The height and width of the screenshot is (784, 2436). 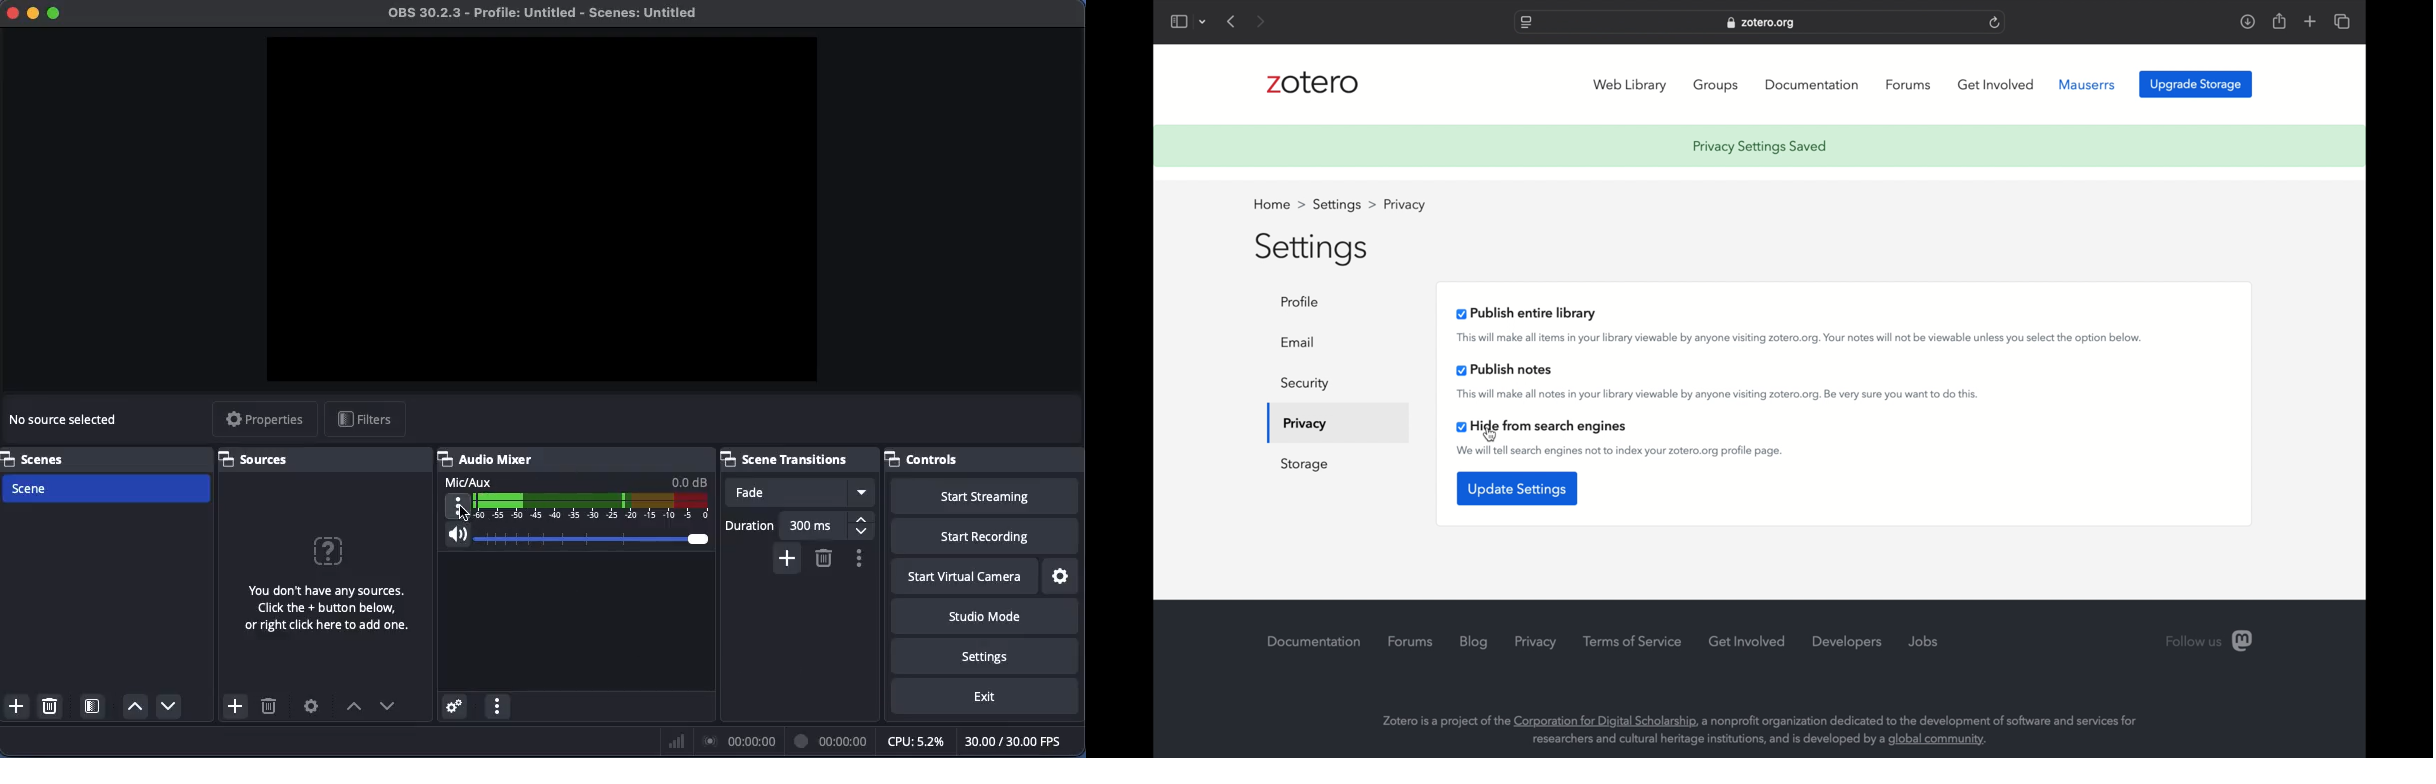 I want to click on Scenes, so click(x=39, y=457).